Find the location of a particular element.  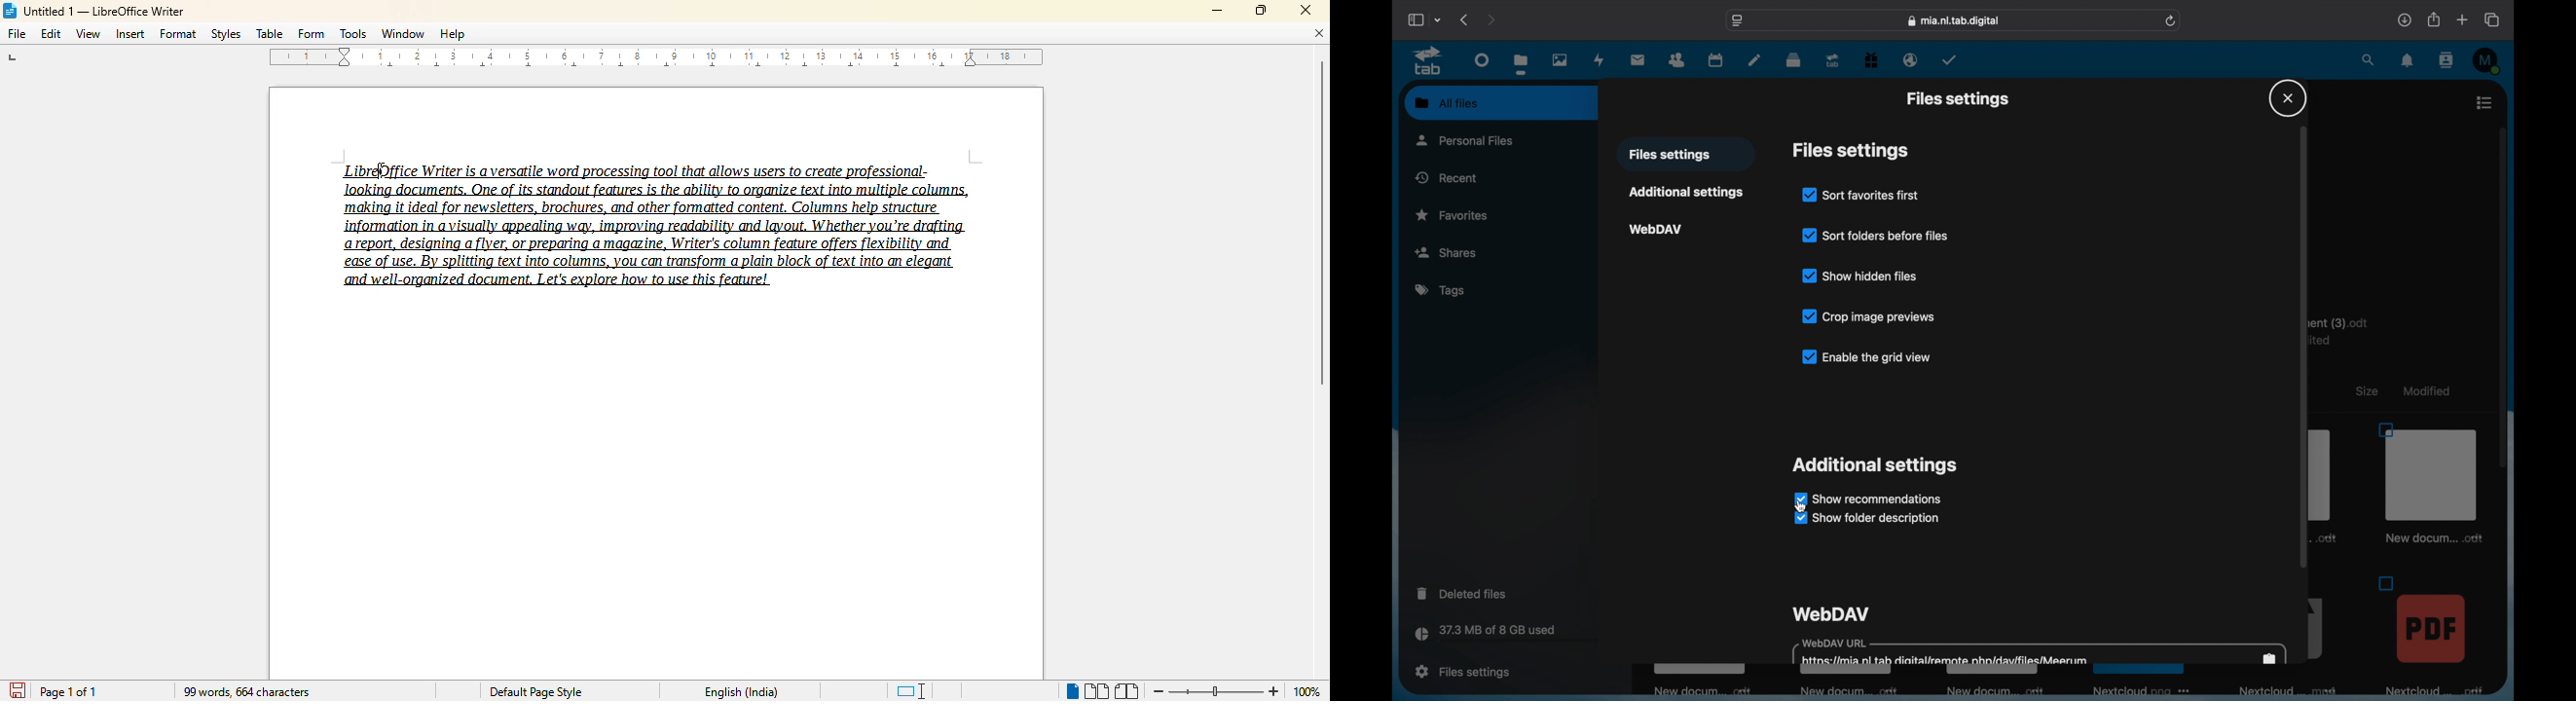

tasks is located at coordinates (1950, 61).